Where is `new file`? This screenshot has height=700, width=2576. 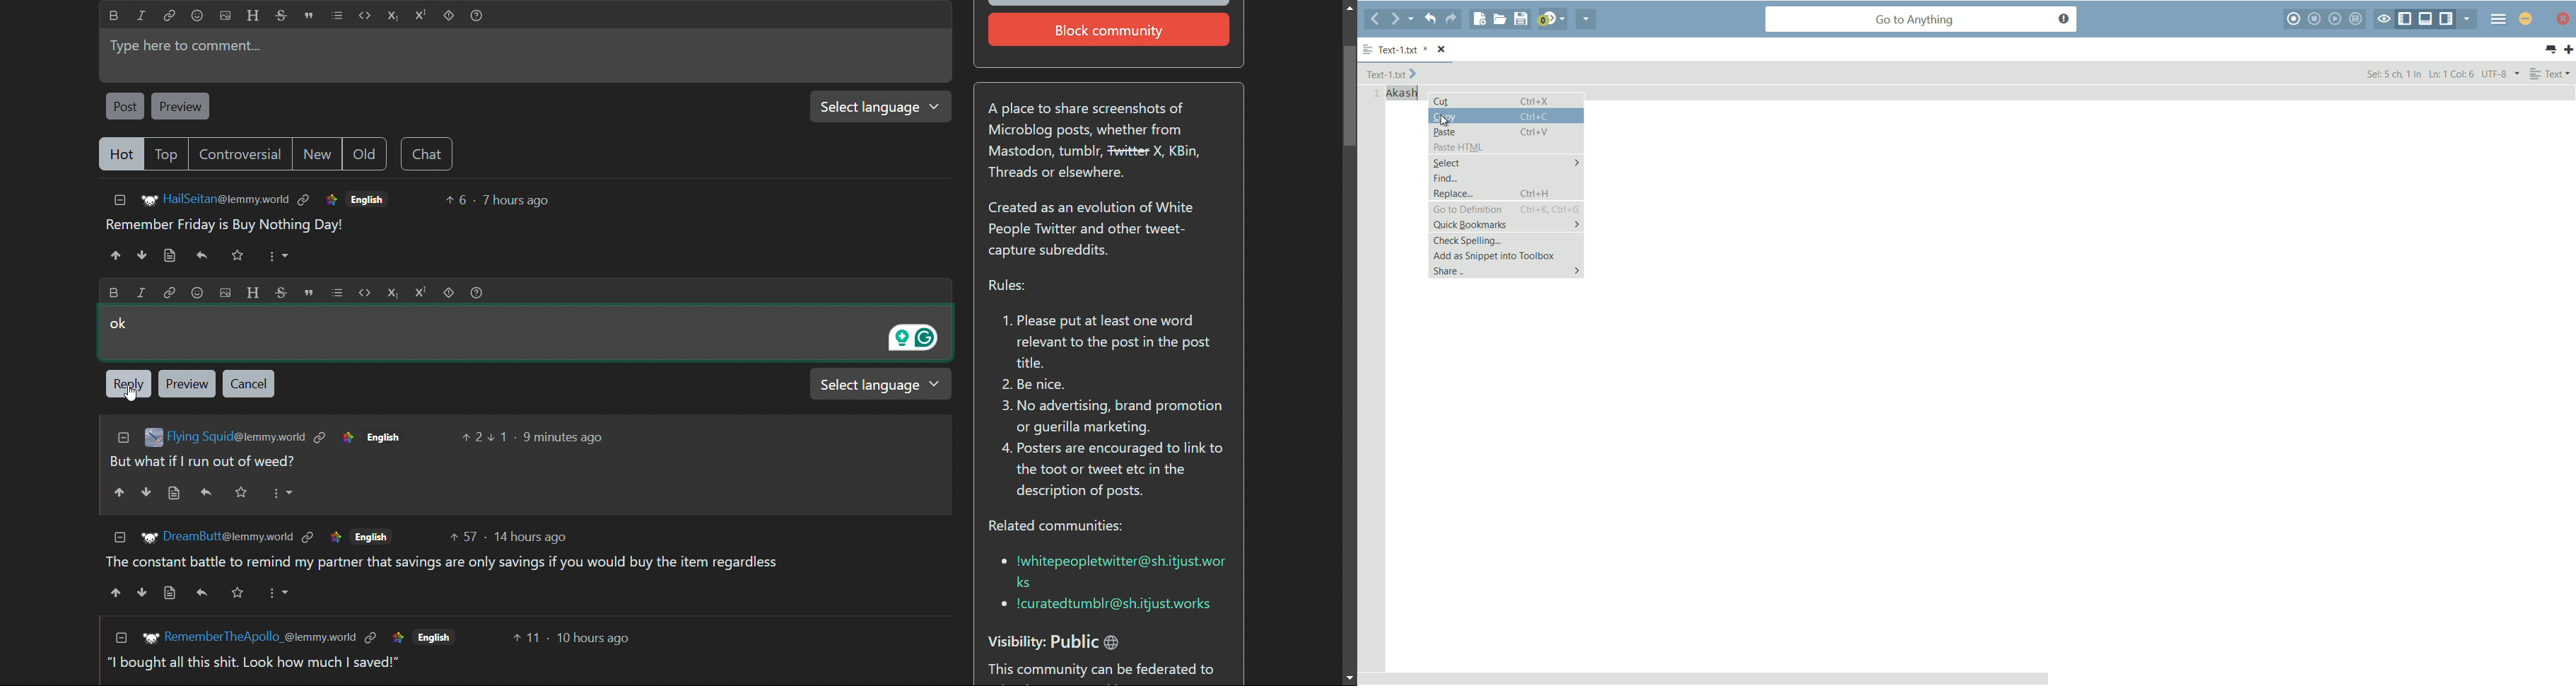
new file is located at coordinates (1480, 19).